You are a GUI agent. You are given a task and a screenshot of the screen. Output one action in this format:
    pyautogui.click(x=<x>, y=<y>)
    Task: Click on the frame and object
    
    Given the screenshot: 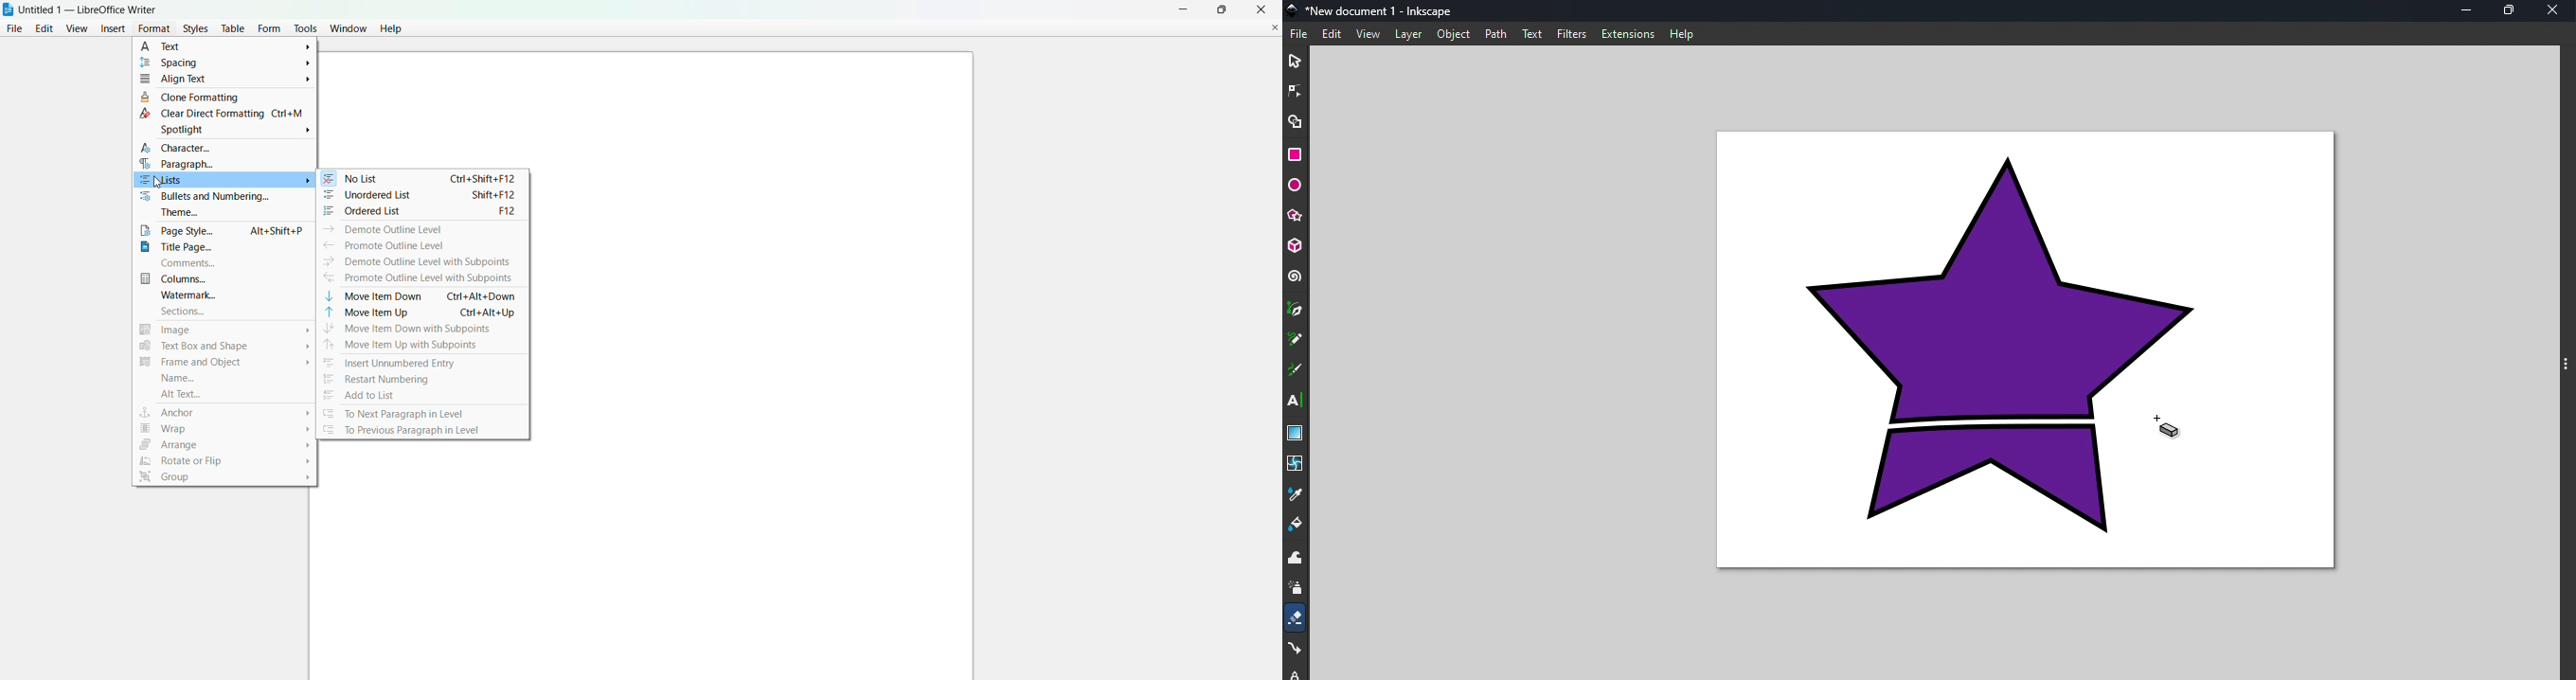 What is the action you would take?
    pyautogui.click(x=222, y=363)
    